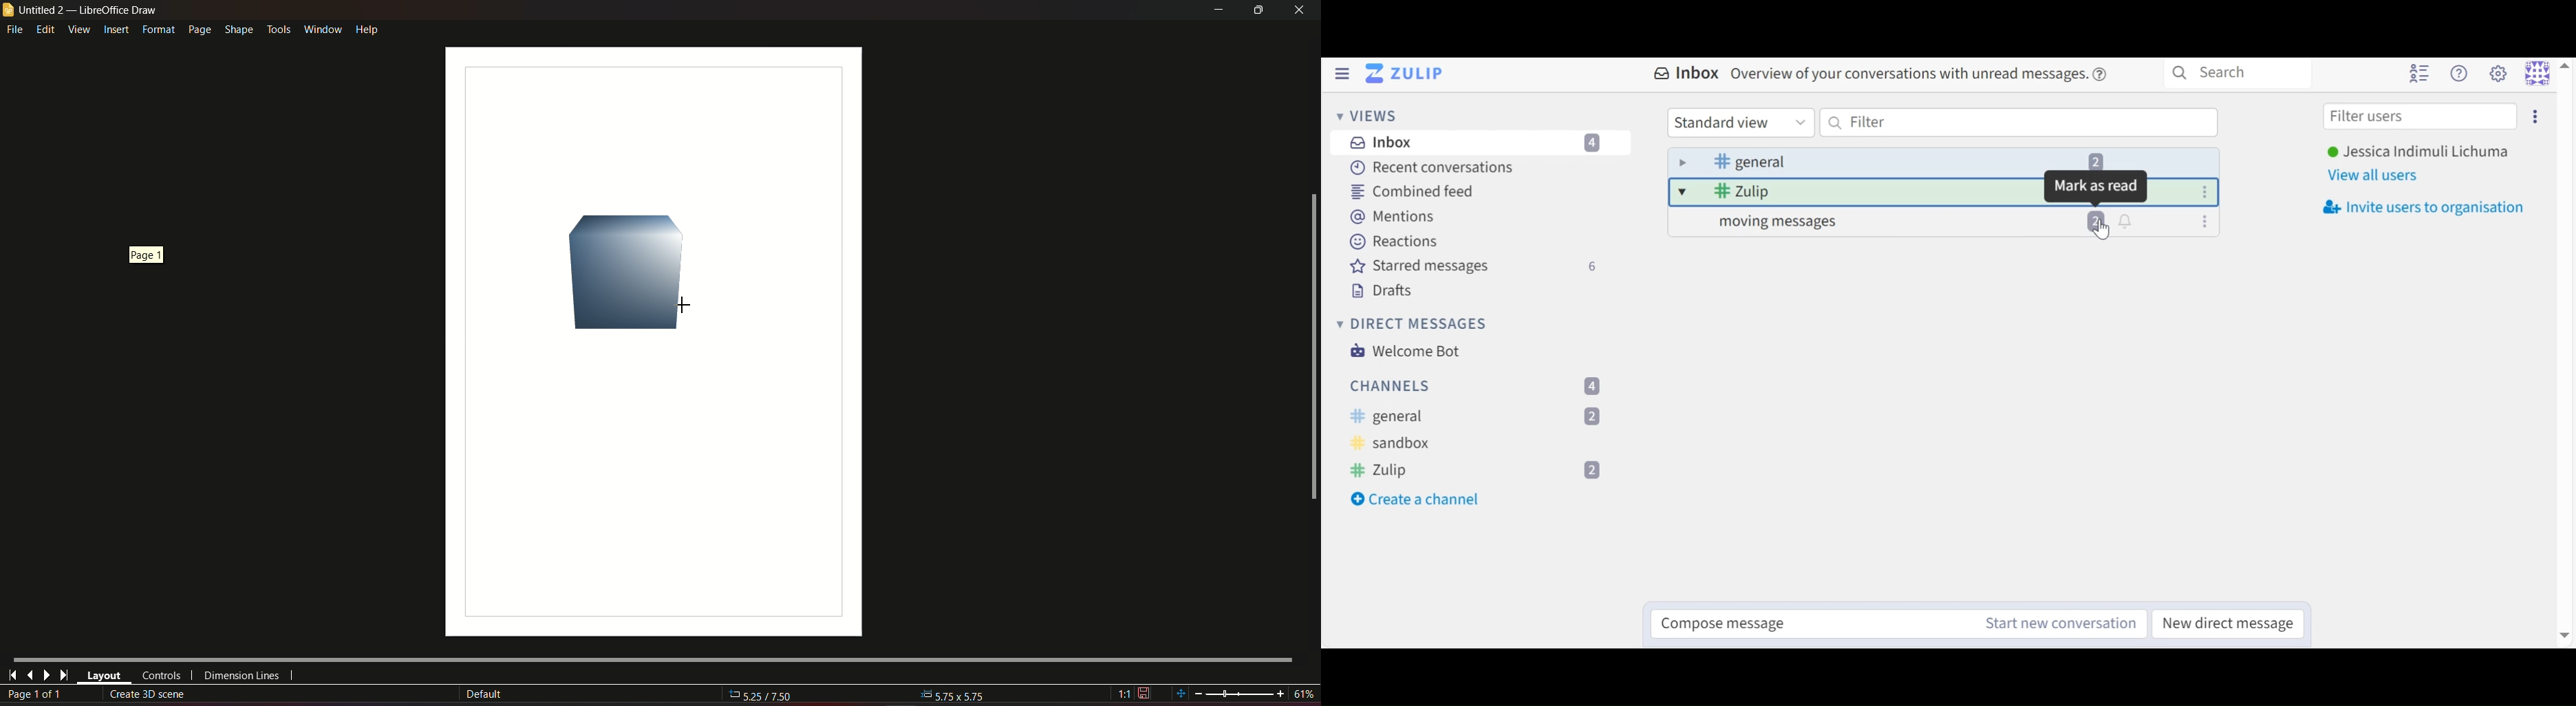  Describe the element at coordinates (1416, 191) in the screenshot. I see `Combined Feed` at that location.